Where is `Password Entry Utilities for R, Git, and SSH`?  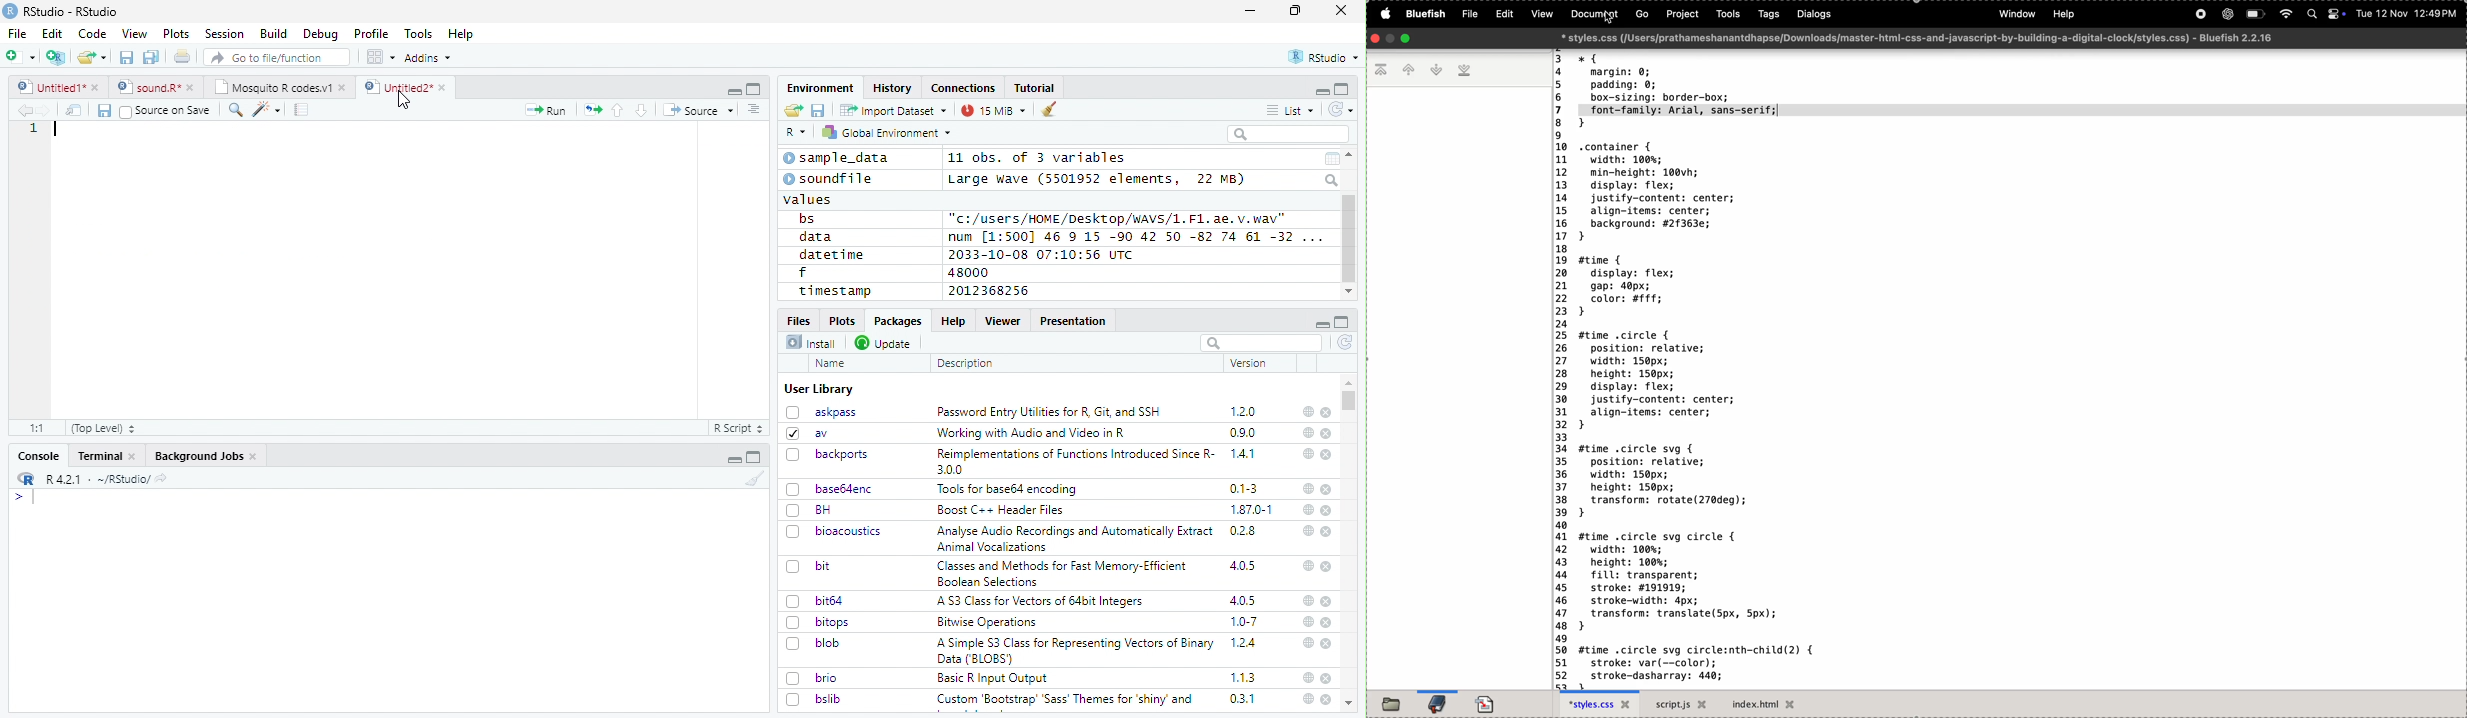
Password Entry Utilities for R, Git, and SSH is located at coordinates (1049, 412).